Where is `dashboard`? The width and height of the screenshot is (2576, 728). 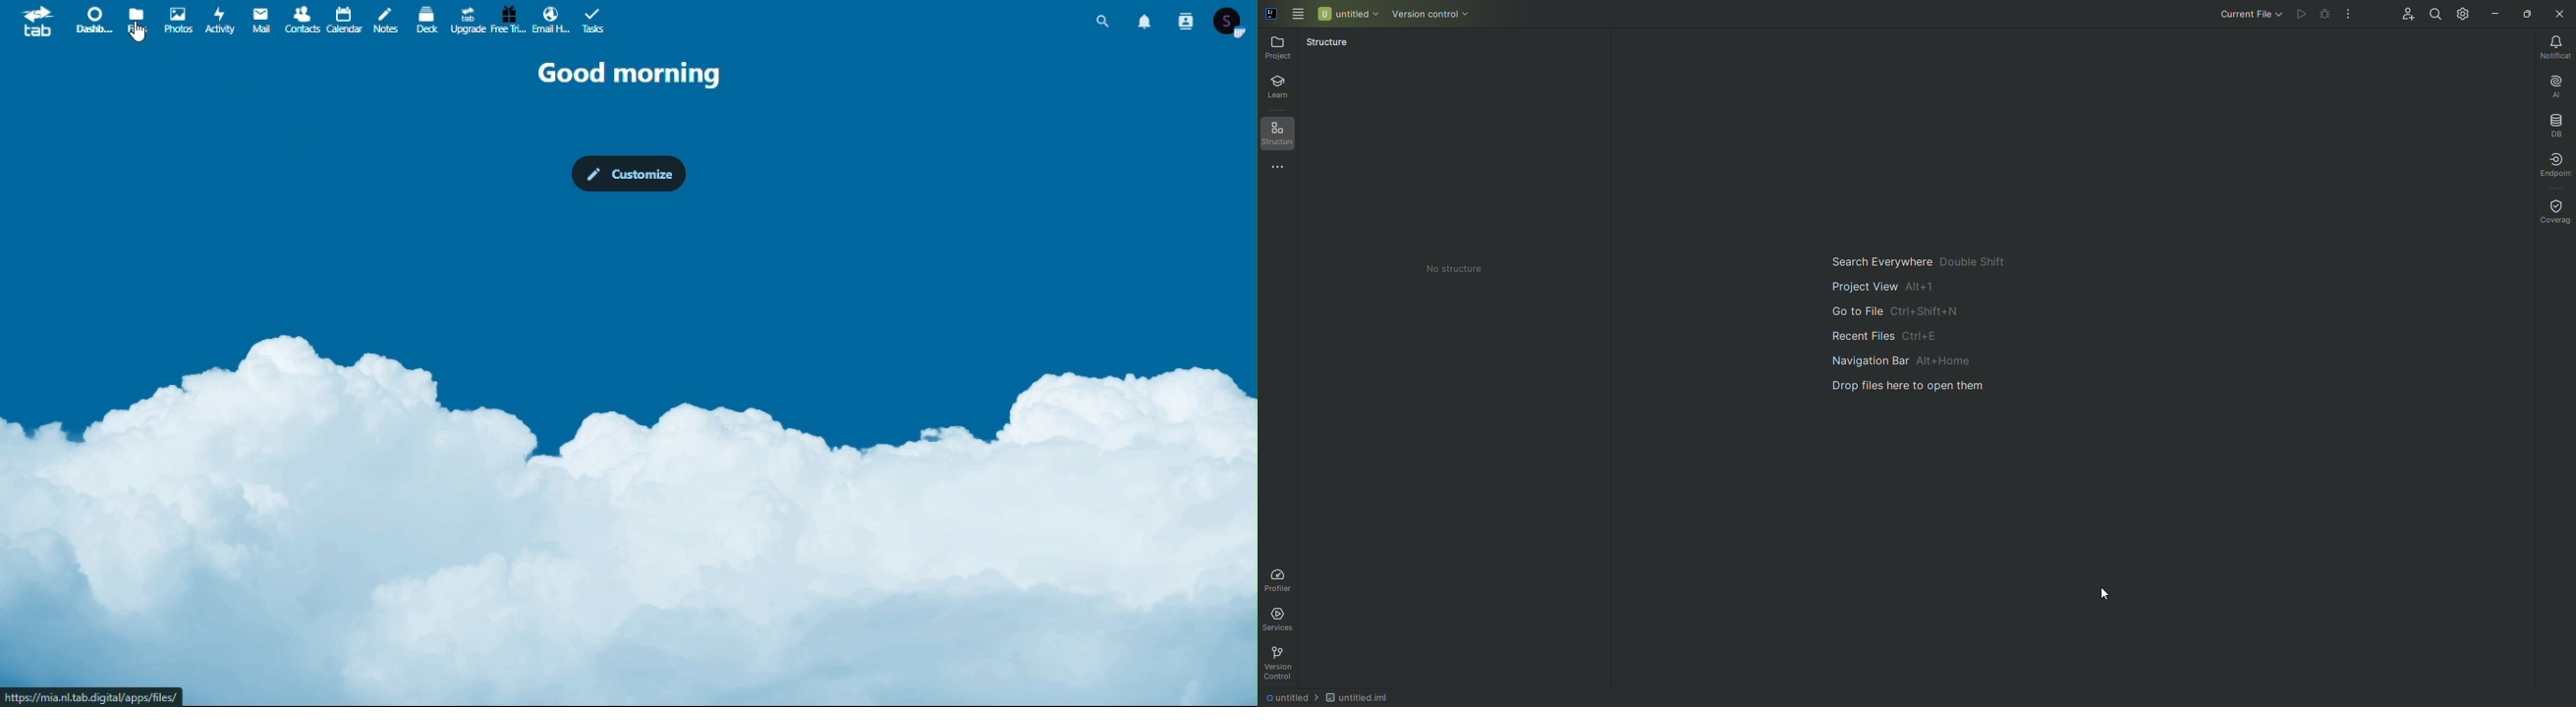
dashboard is located at coordinates (93, 21).